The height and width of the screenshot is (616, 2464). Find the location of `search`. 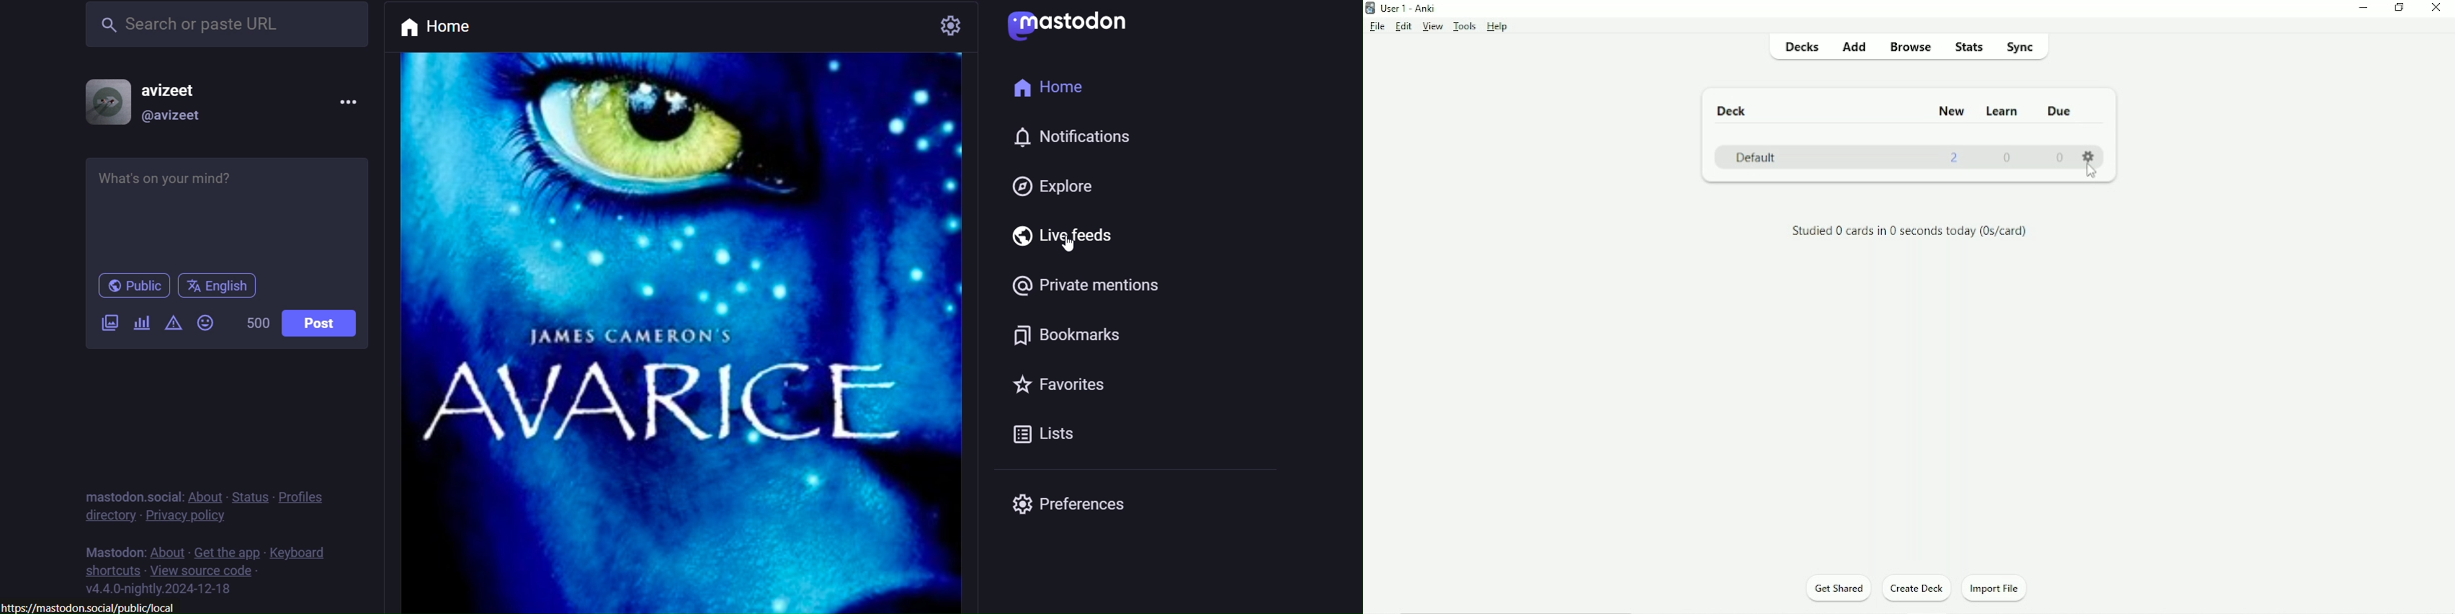

search is located at coordinates (222, 29).